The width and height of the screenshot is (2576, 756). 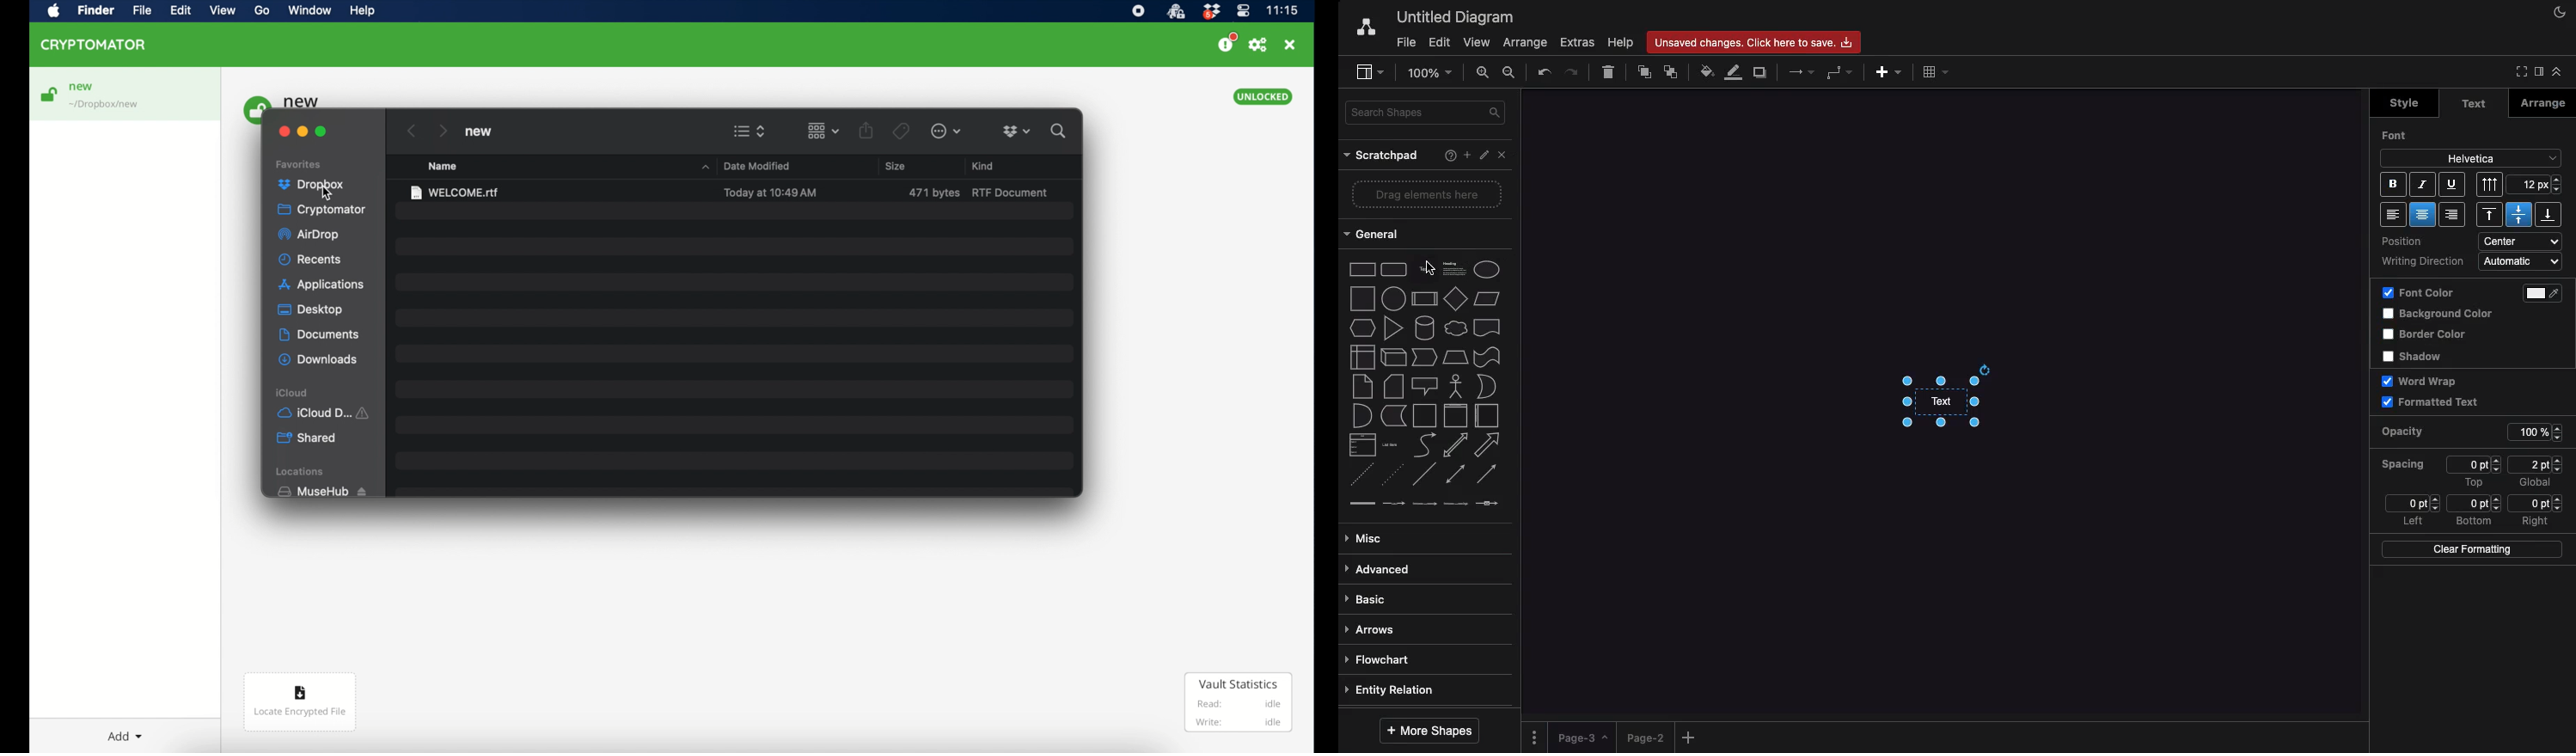 What do you see at coordinates (1384, 156) in the screenshot?
I see `Scratchpad` at bounding box center [1384, 156].